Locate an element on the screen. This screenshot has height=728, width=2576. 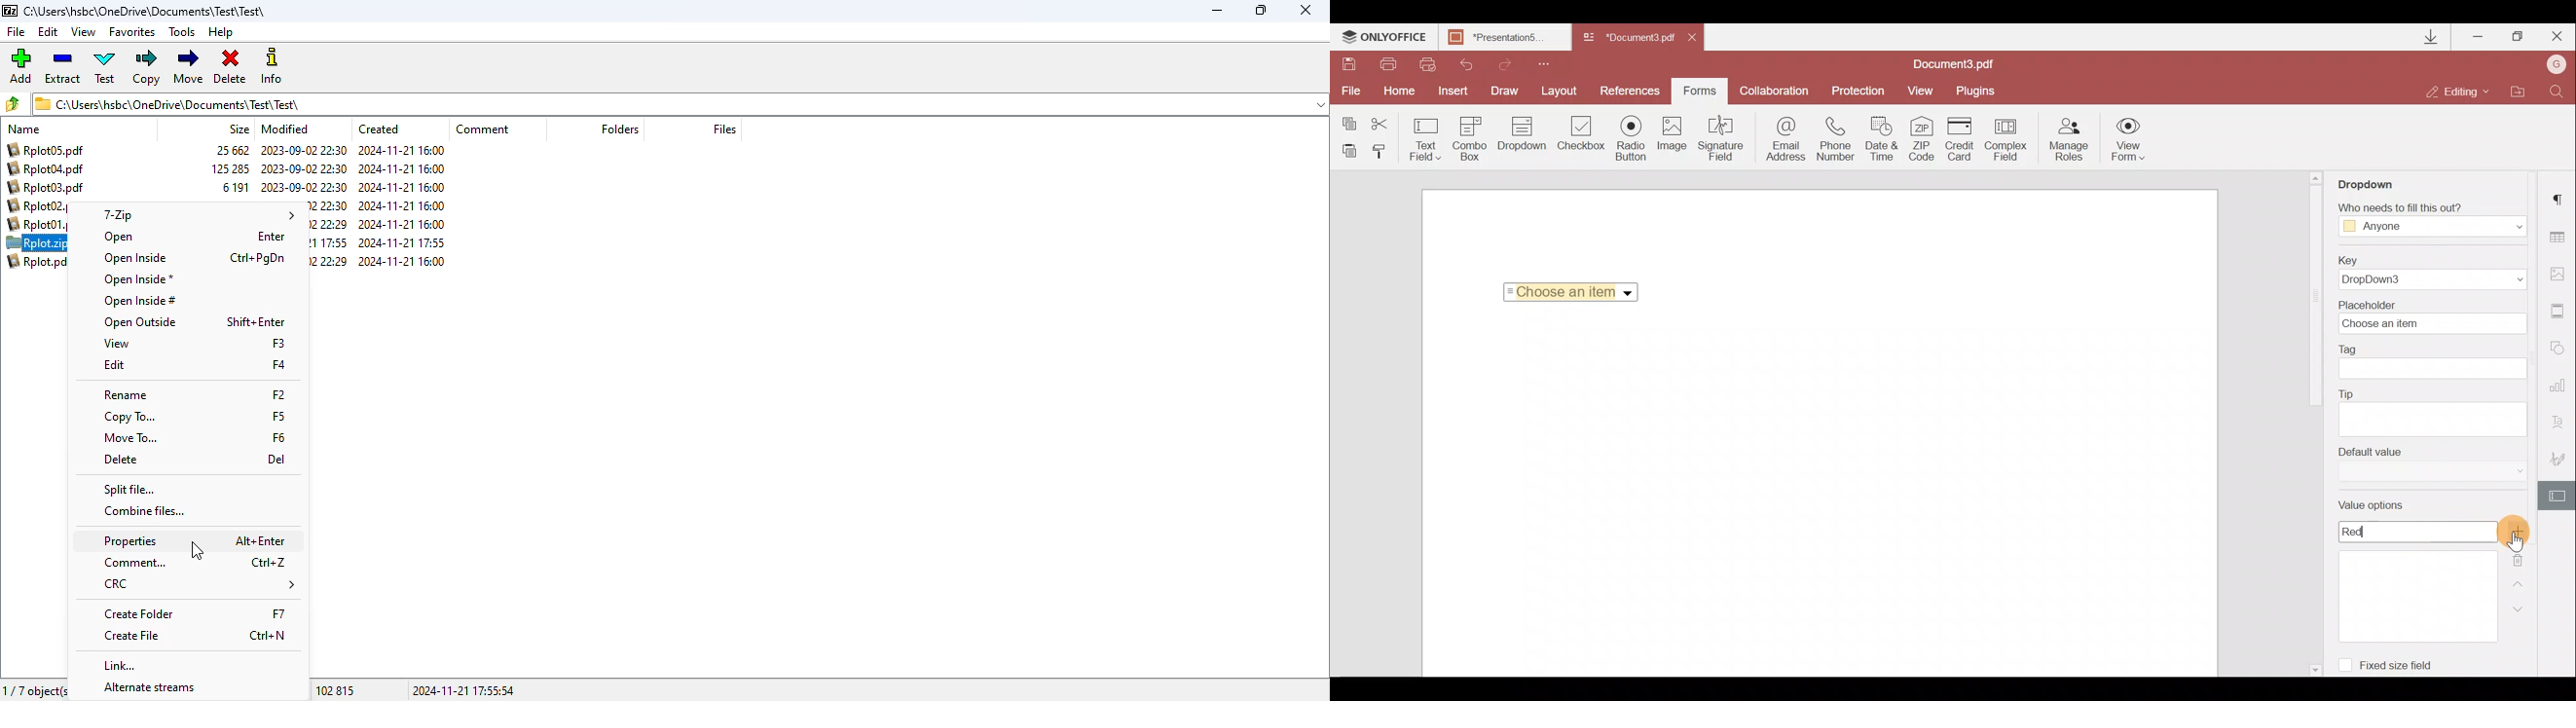
help is located at coordinates (220, 33).